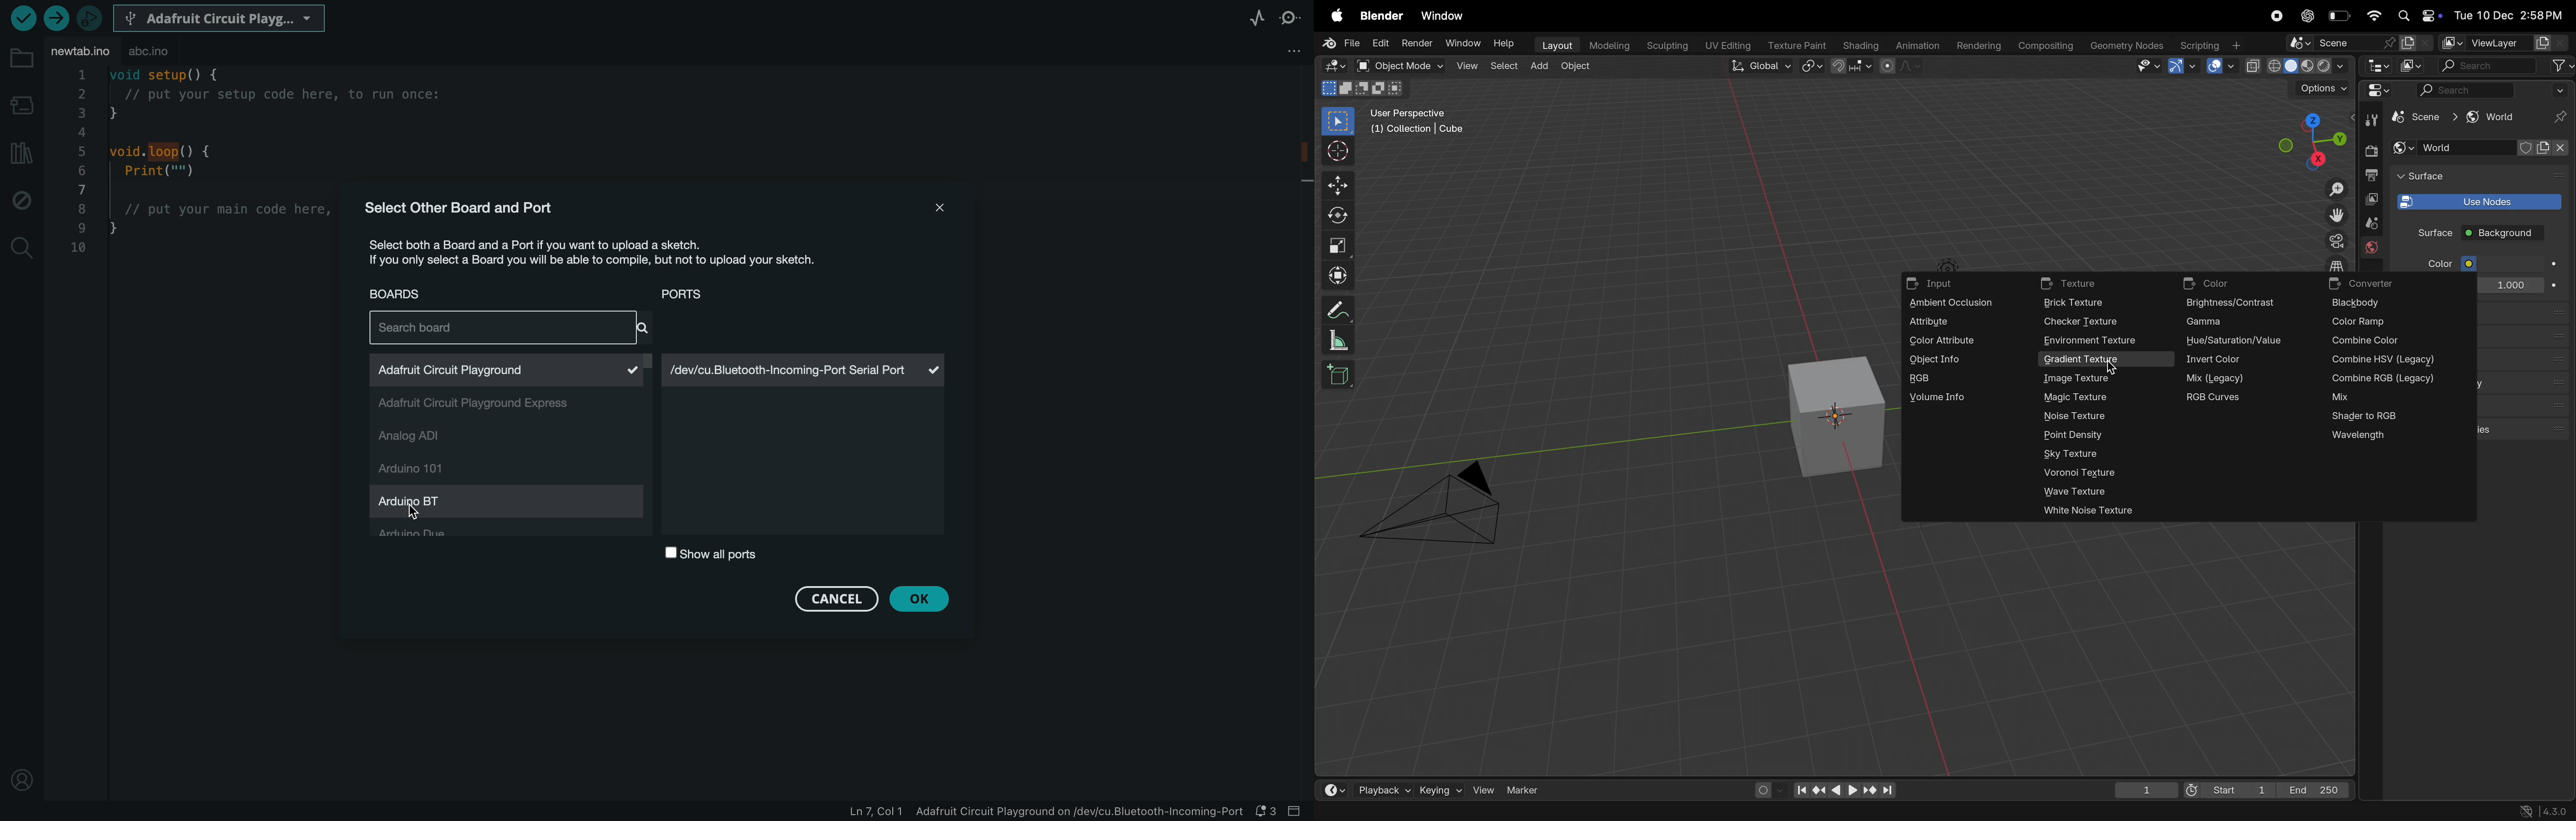  I want to click on cursor, so click(415, 520).